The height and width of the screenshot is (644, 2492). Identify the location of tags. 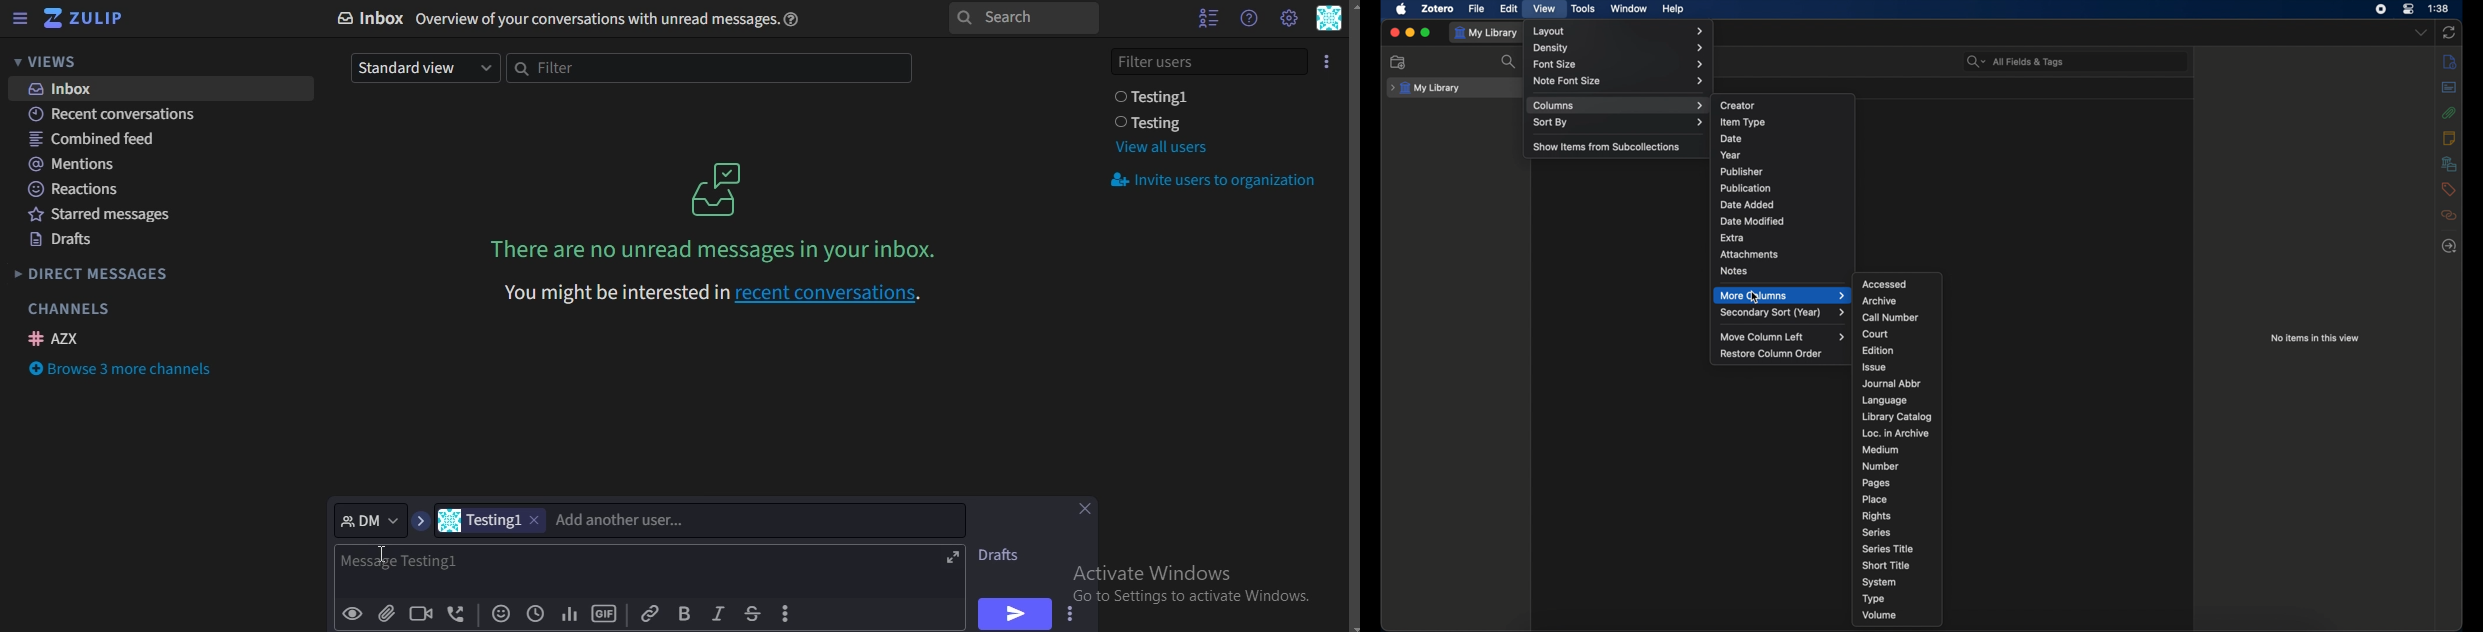
(2450, 189).